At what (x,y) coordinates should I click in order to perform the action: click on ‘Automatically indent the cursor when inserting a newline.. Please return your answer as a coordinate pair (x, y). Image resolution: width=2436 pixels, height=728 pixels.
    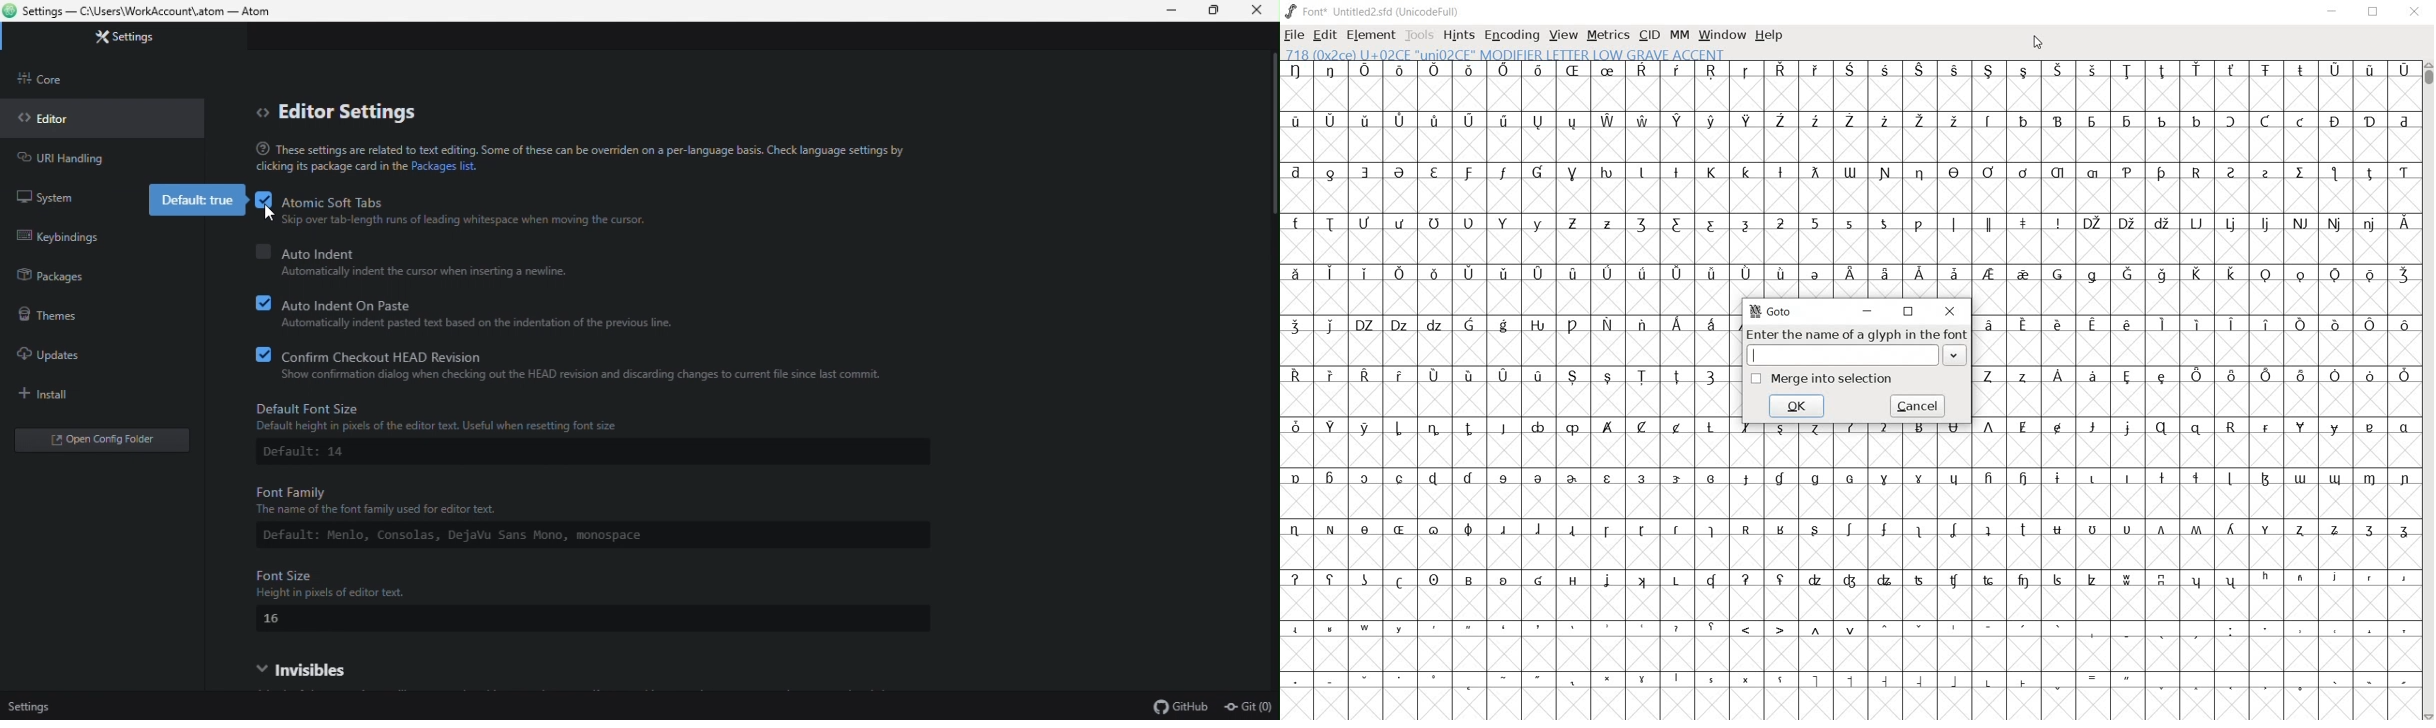
    Looking at the image, I should click on (421, 272).